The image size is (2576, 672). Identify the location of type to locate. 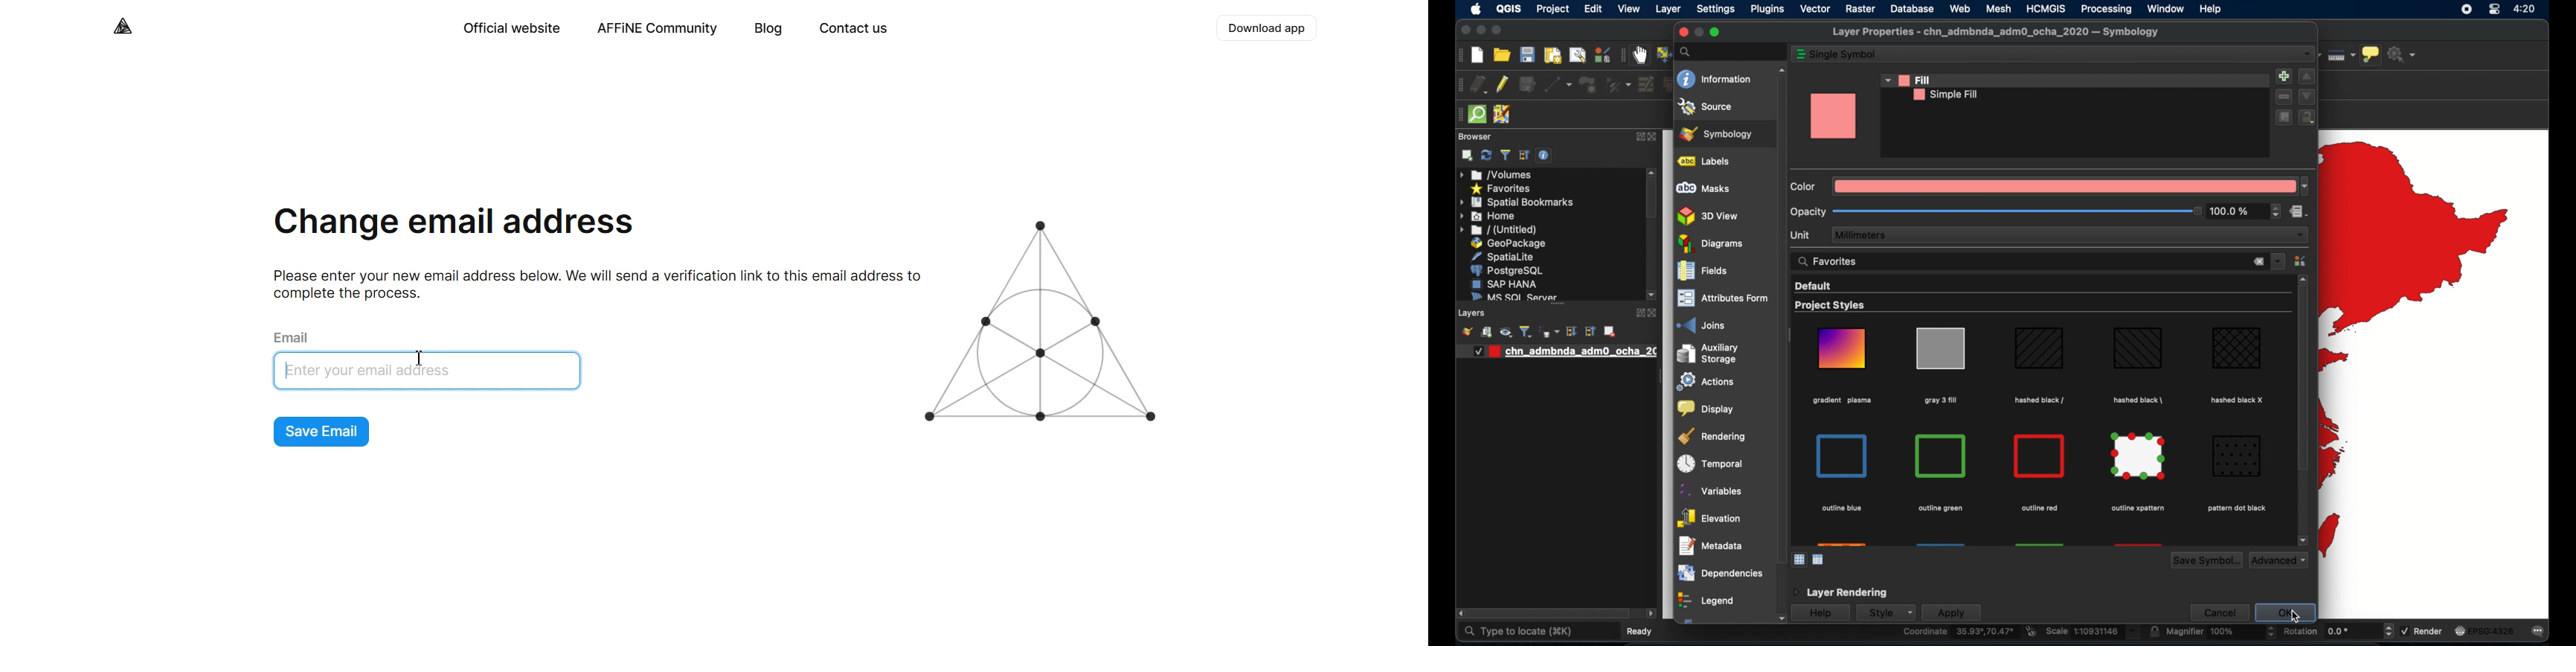
(1518, 632).